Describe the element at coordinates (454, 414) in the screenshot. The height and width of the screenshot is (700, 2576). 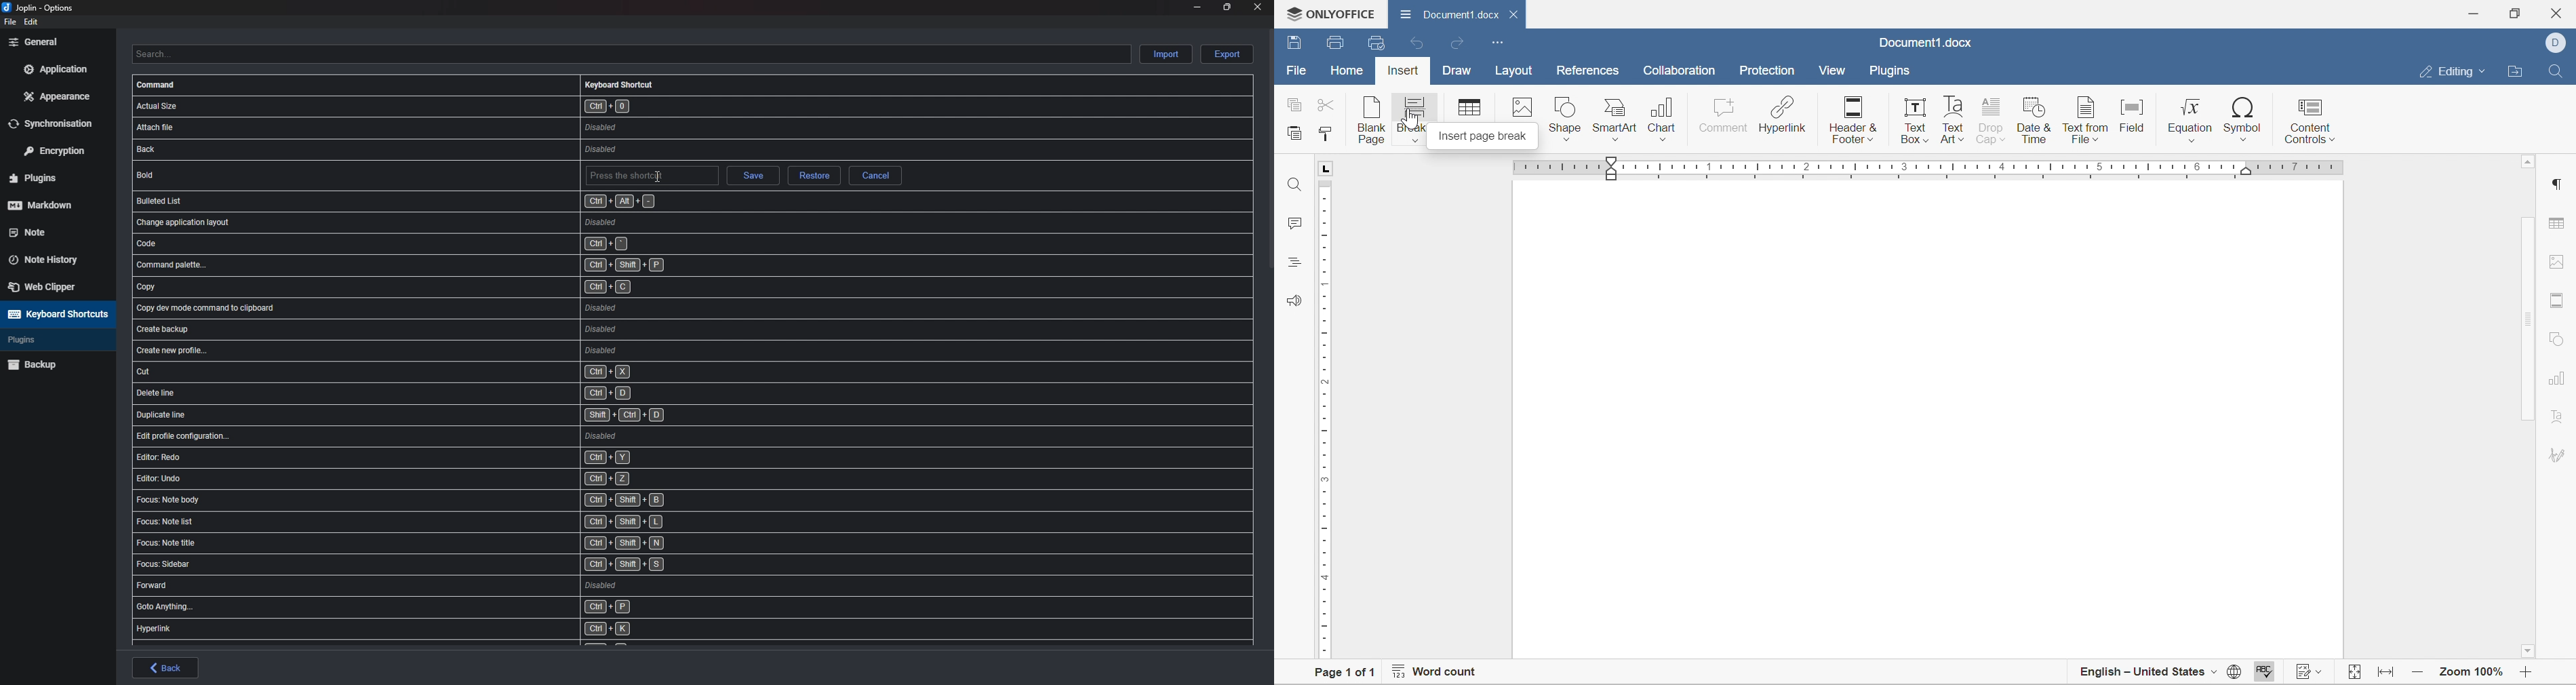
I see `shortcut` at that location.